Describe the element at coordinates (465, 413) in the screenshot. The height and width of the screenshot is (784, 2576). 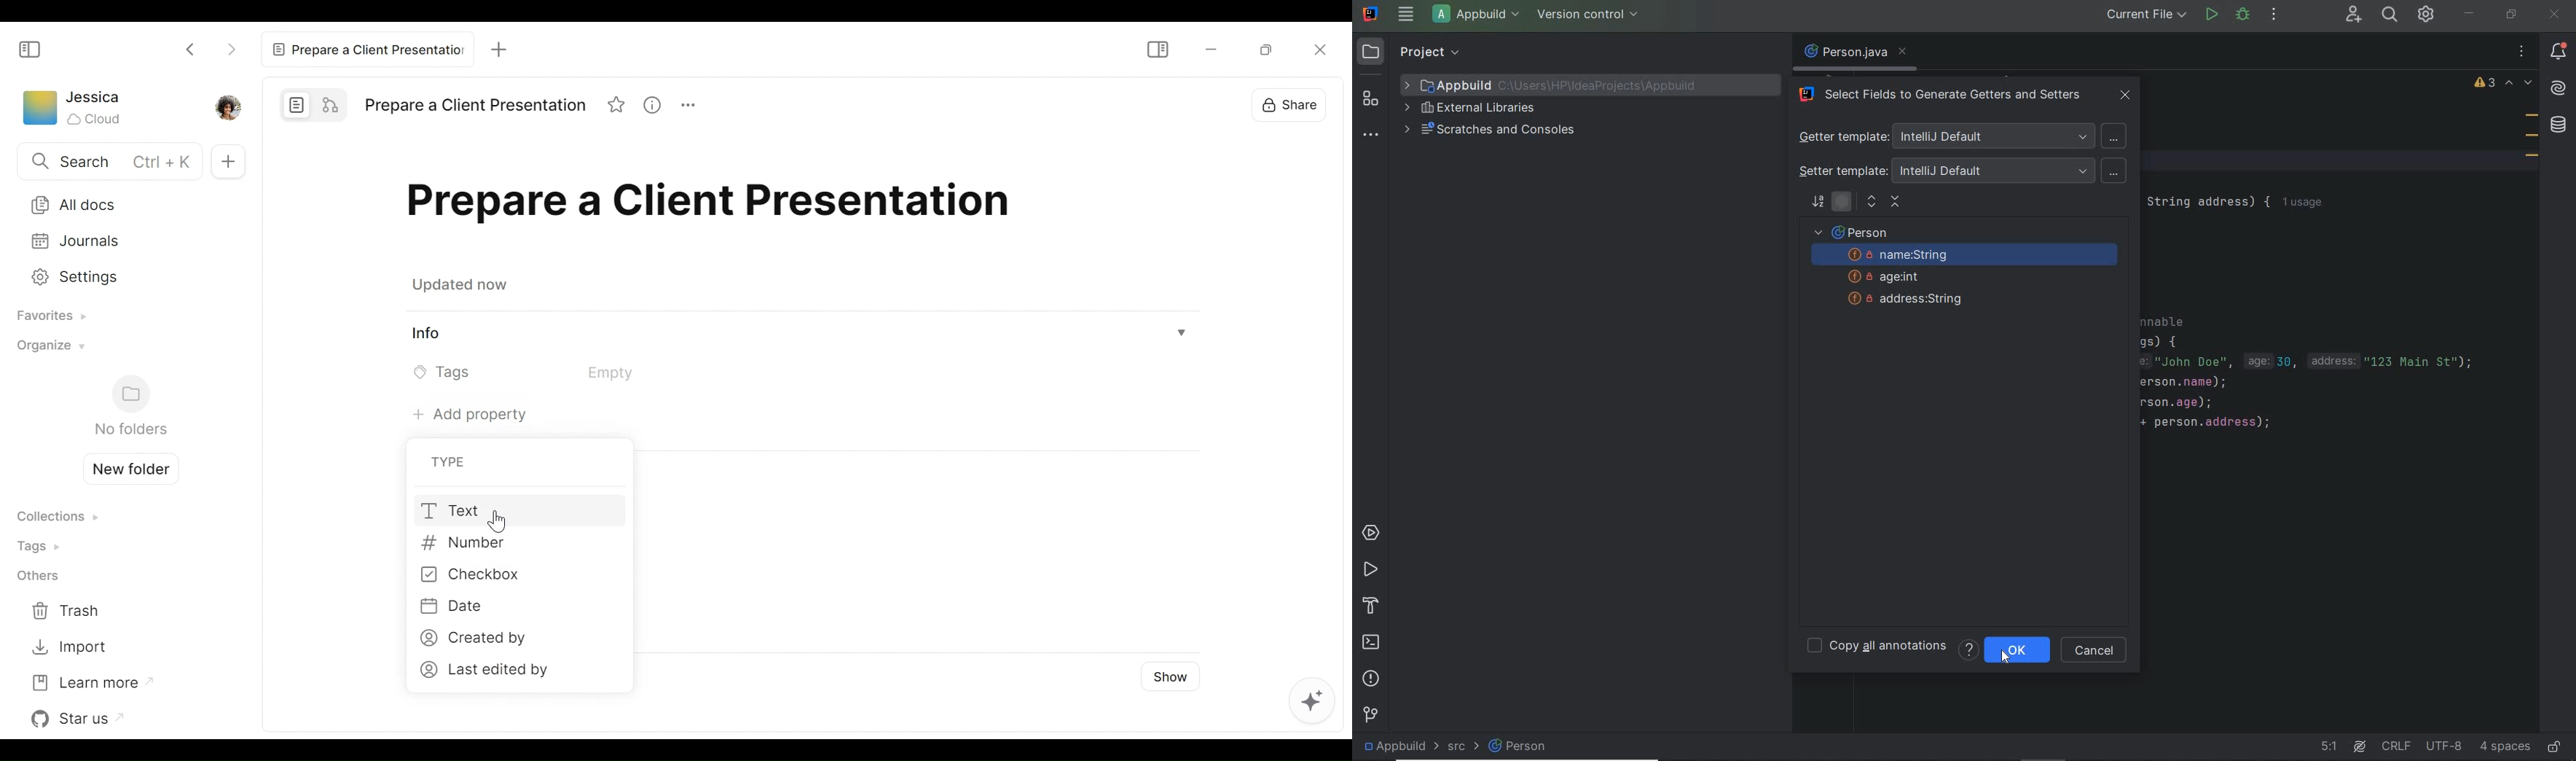
I see `Add property` at that location.